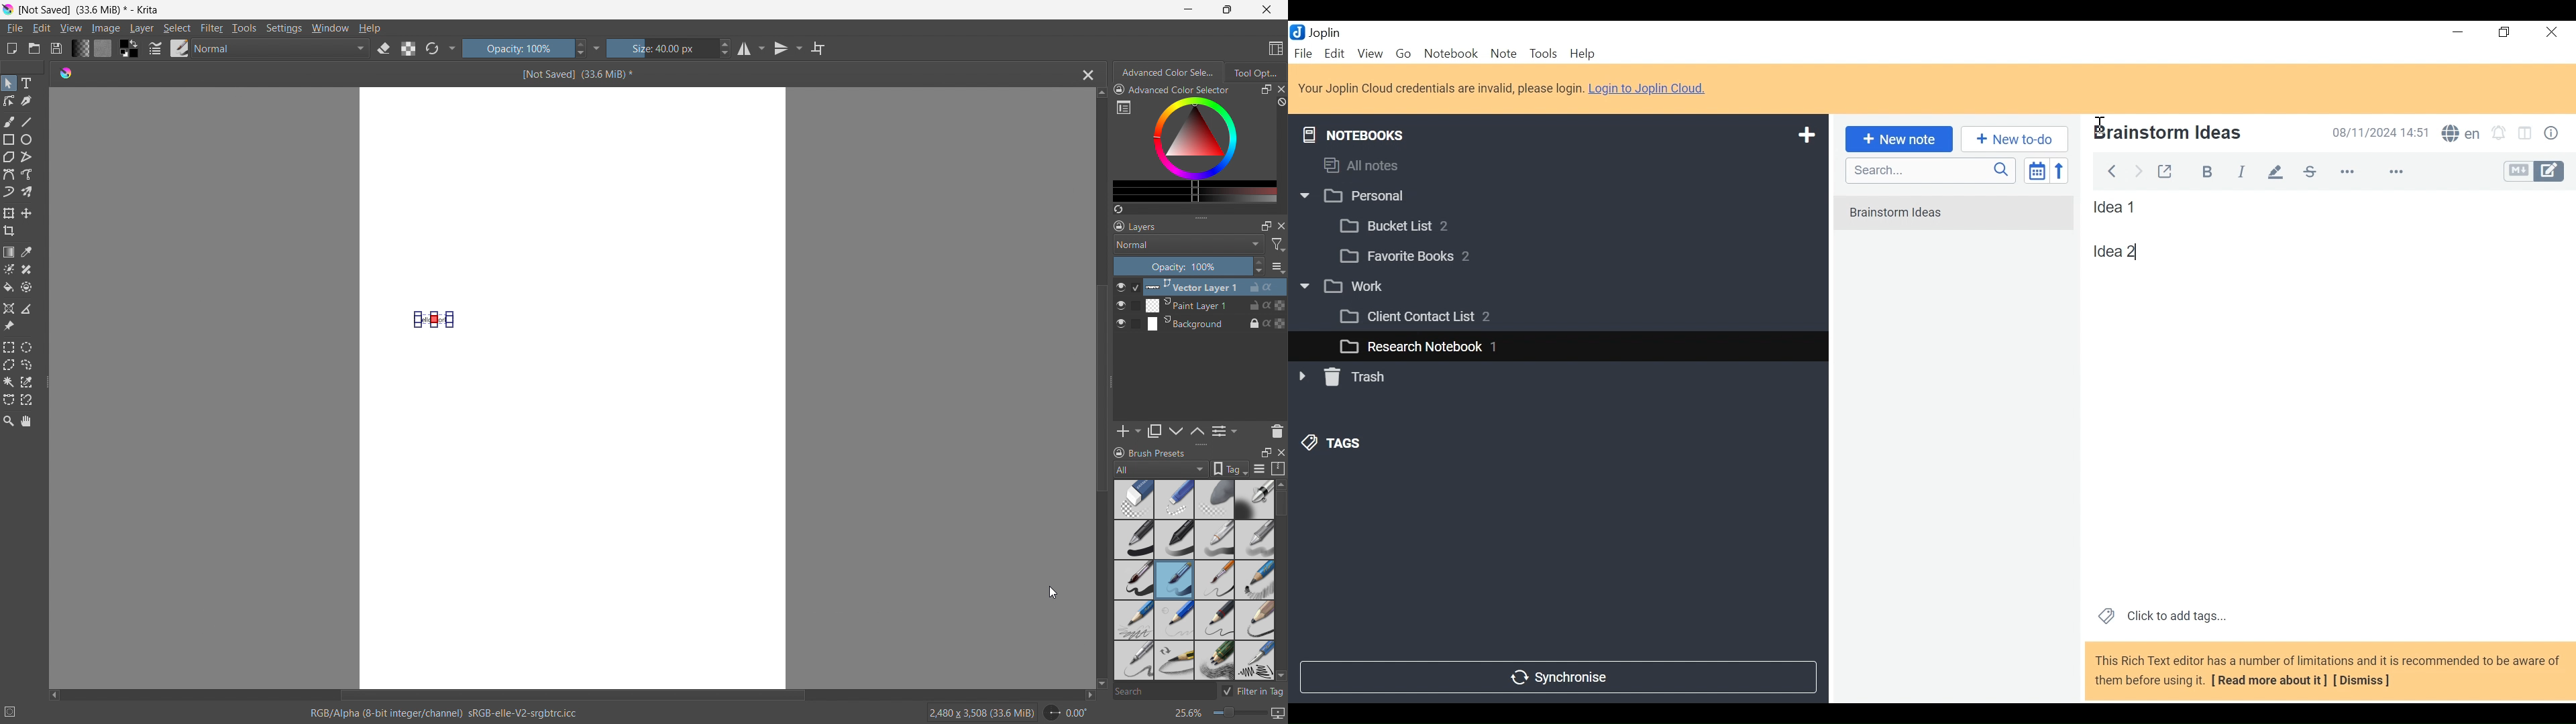 The height and width of the screenshot is (728, 2576). What do you see at coordinates (2111, 169) in the screenshot?
I see `Back` at bounding box center [2111, 169].